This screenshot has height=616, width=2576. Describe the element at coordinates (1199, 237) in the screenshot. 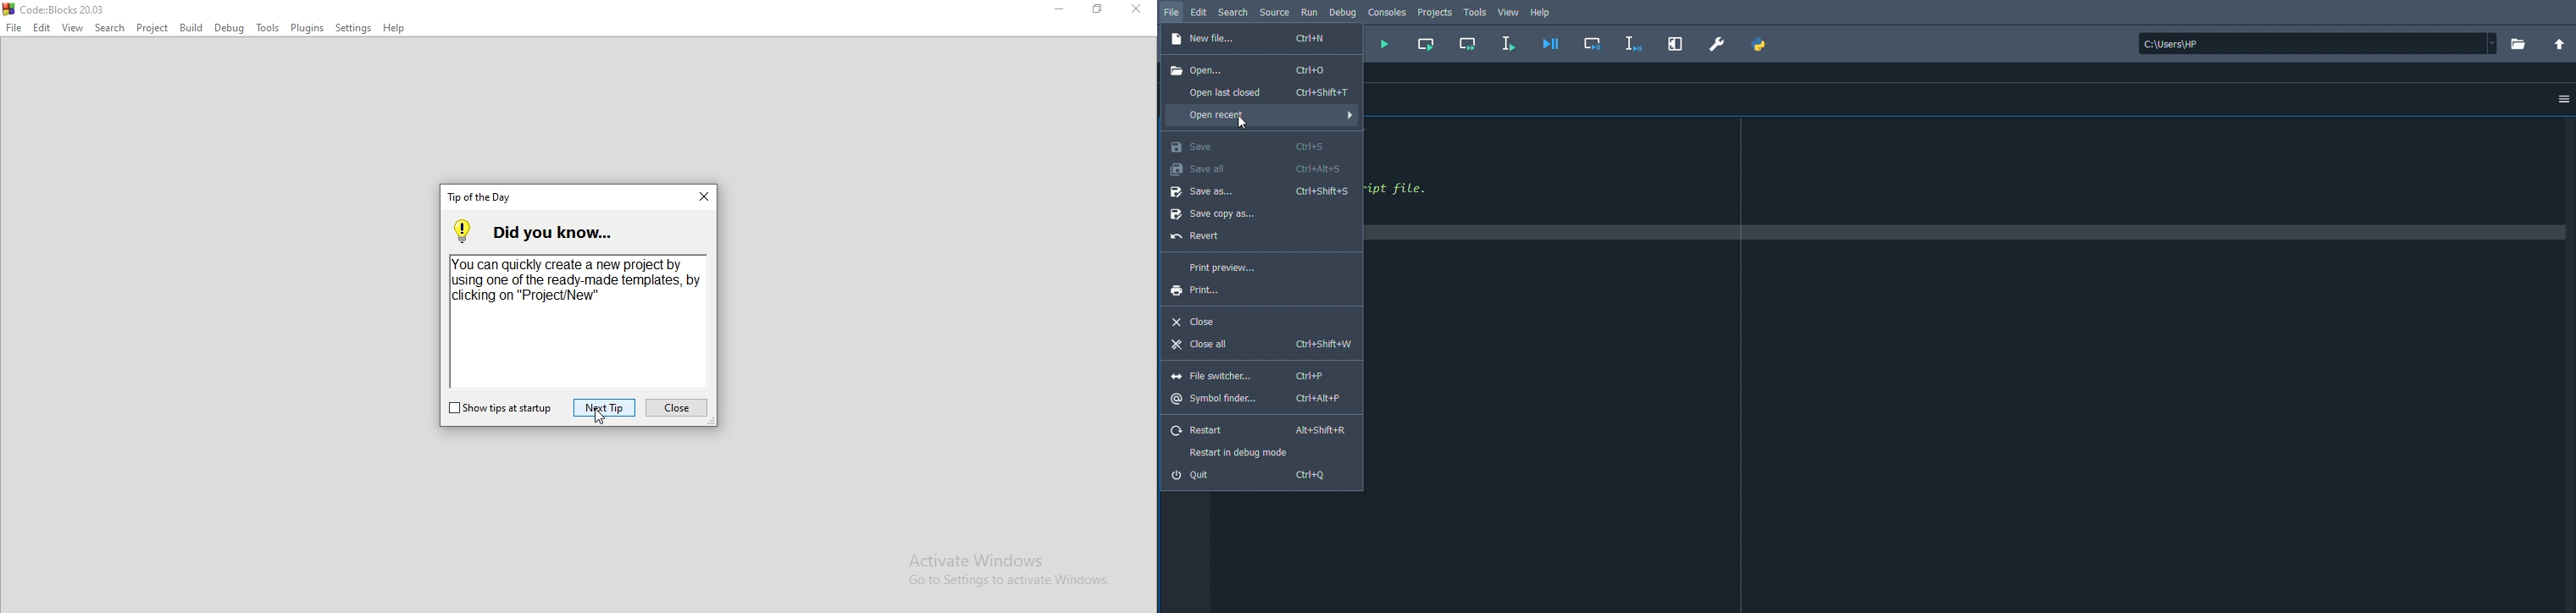

I see `Revert` at that location.